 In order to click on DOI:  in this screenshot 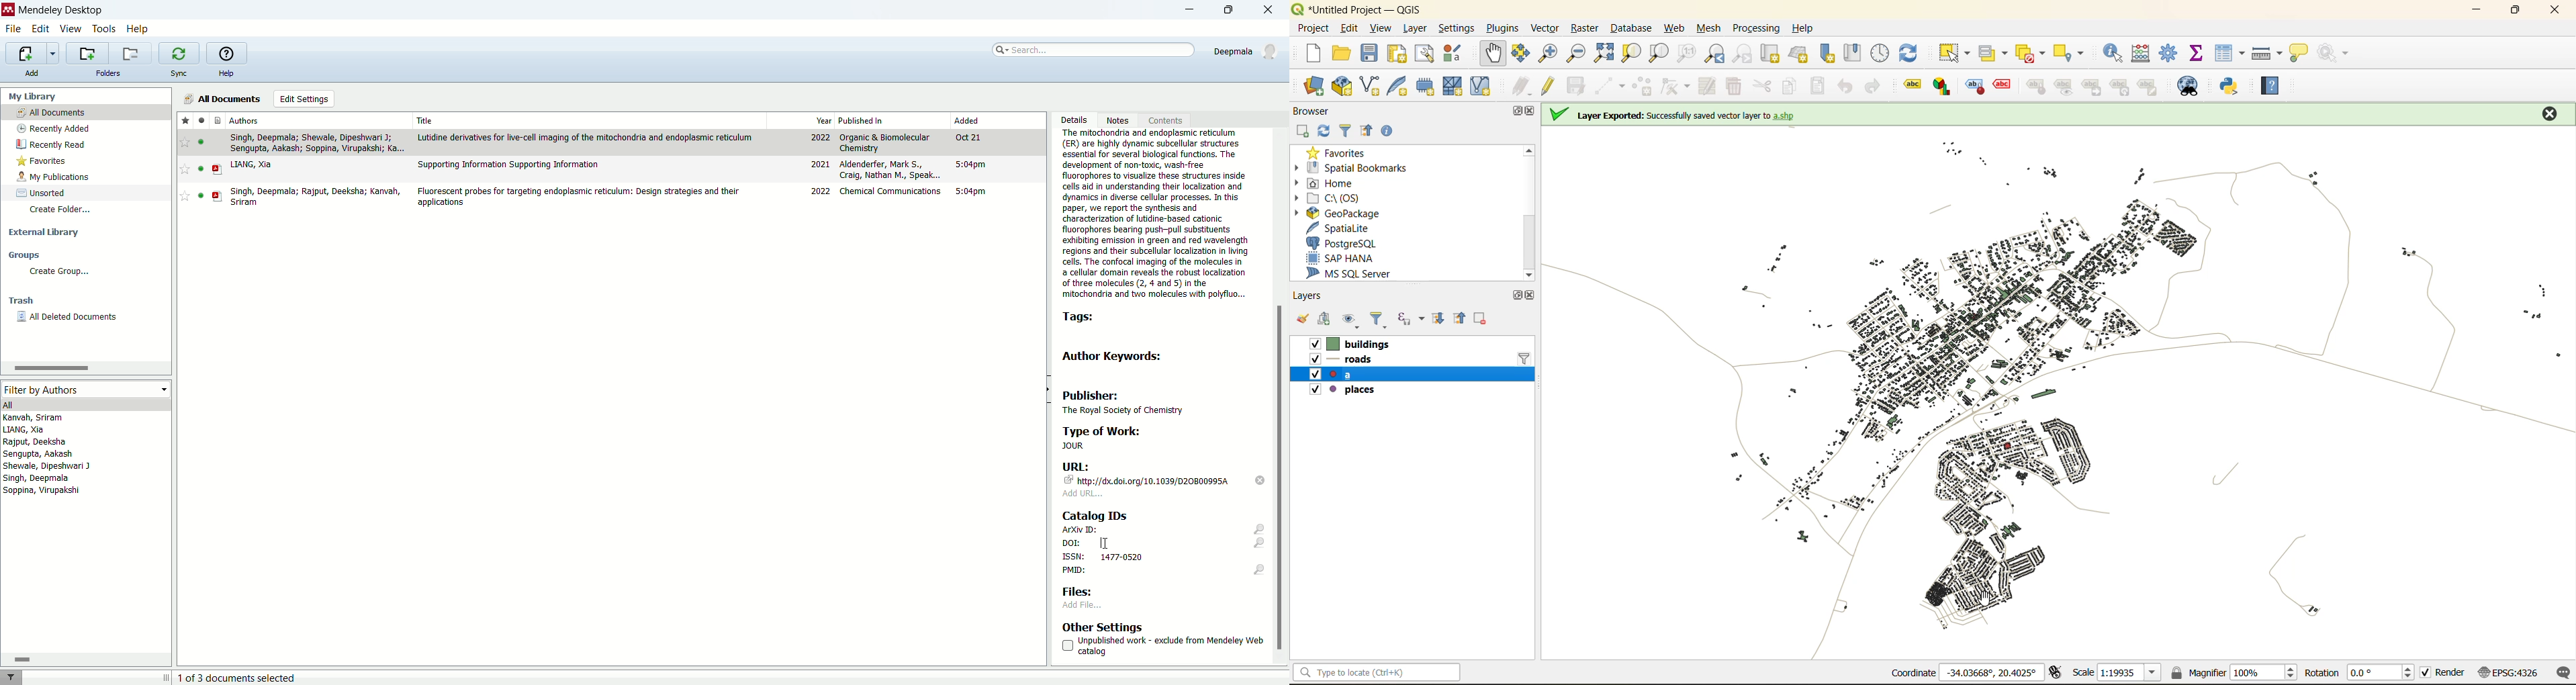, I will do `click(1162, 543)`.